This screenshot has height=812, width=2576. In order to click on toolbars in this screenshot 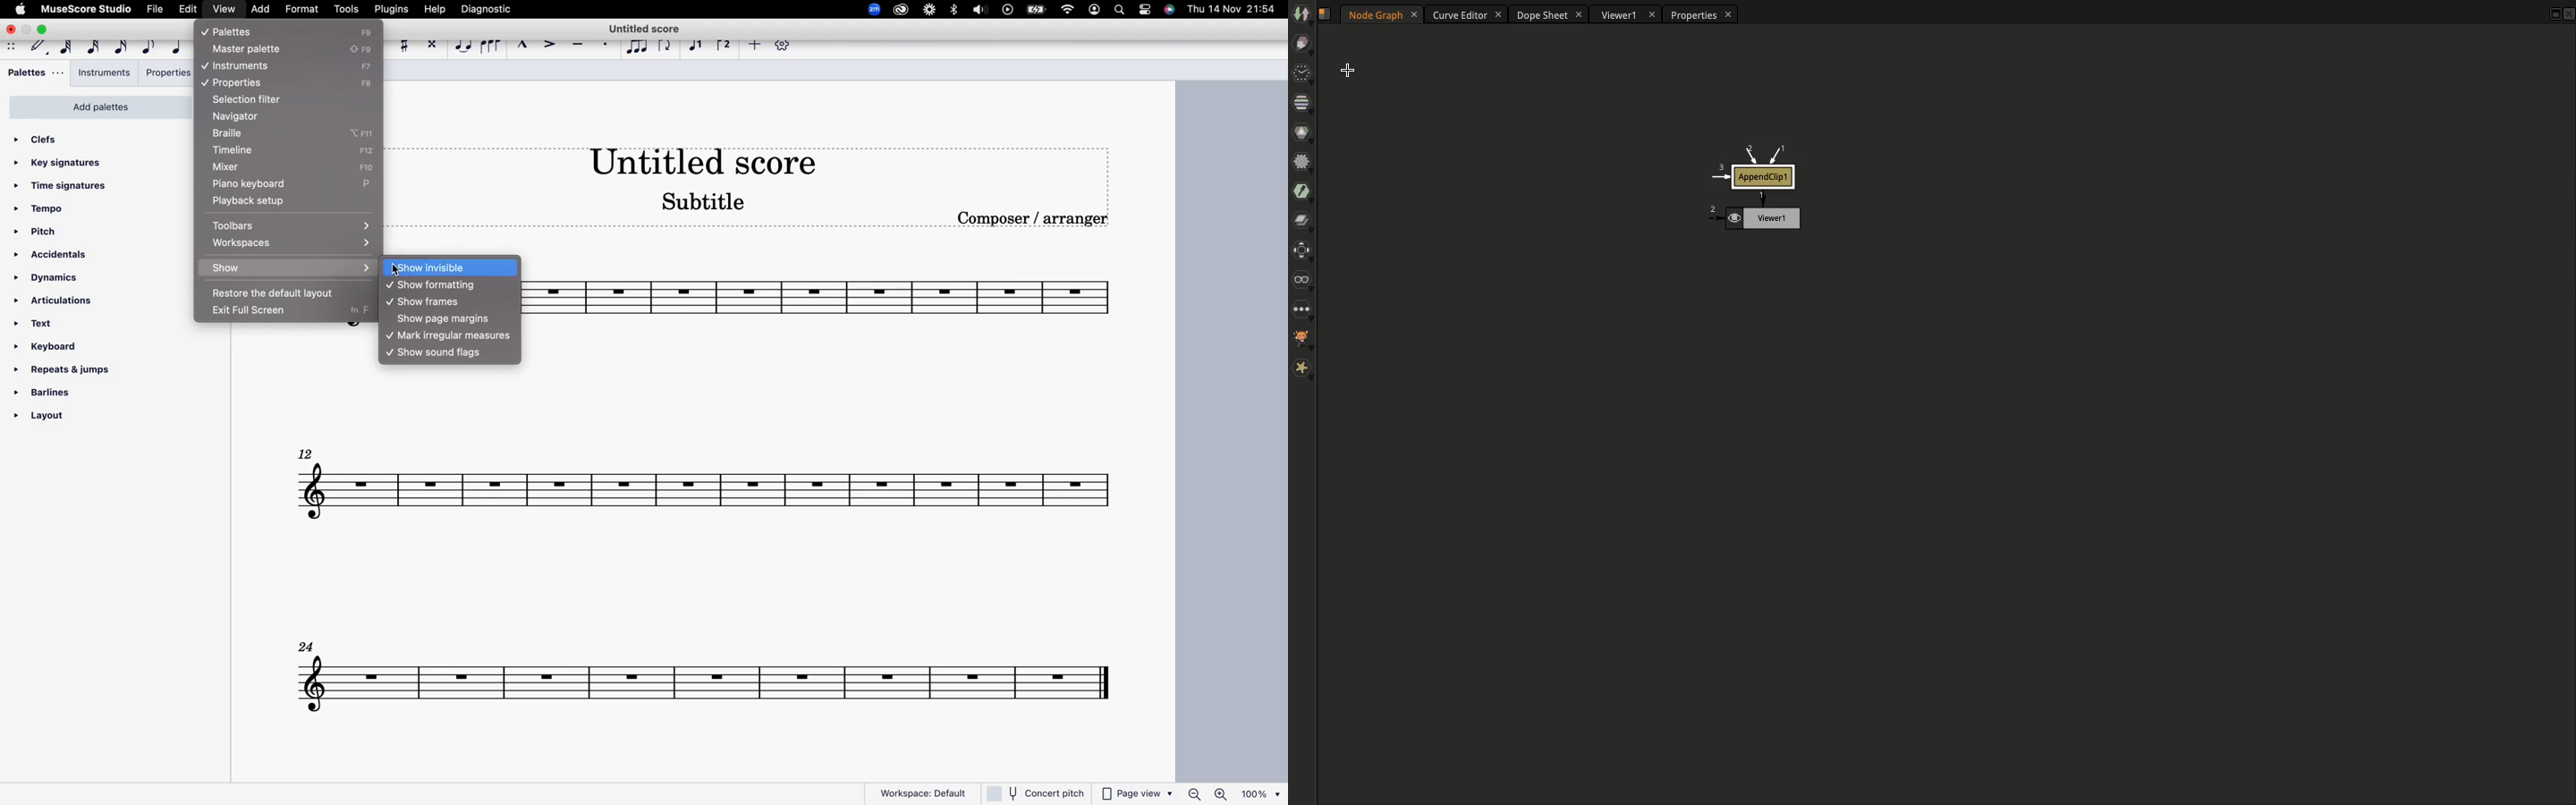, I will do `click(291, 224)`.